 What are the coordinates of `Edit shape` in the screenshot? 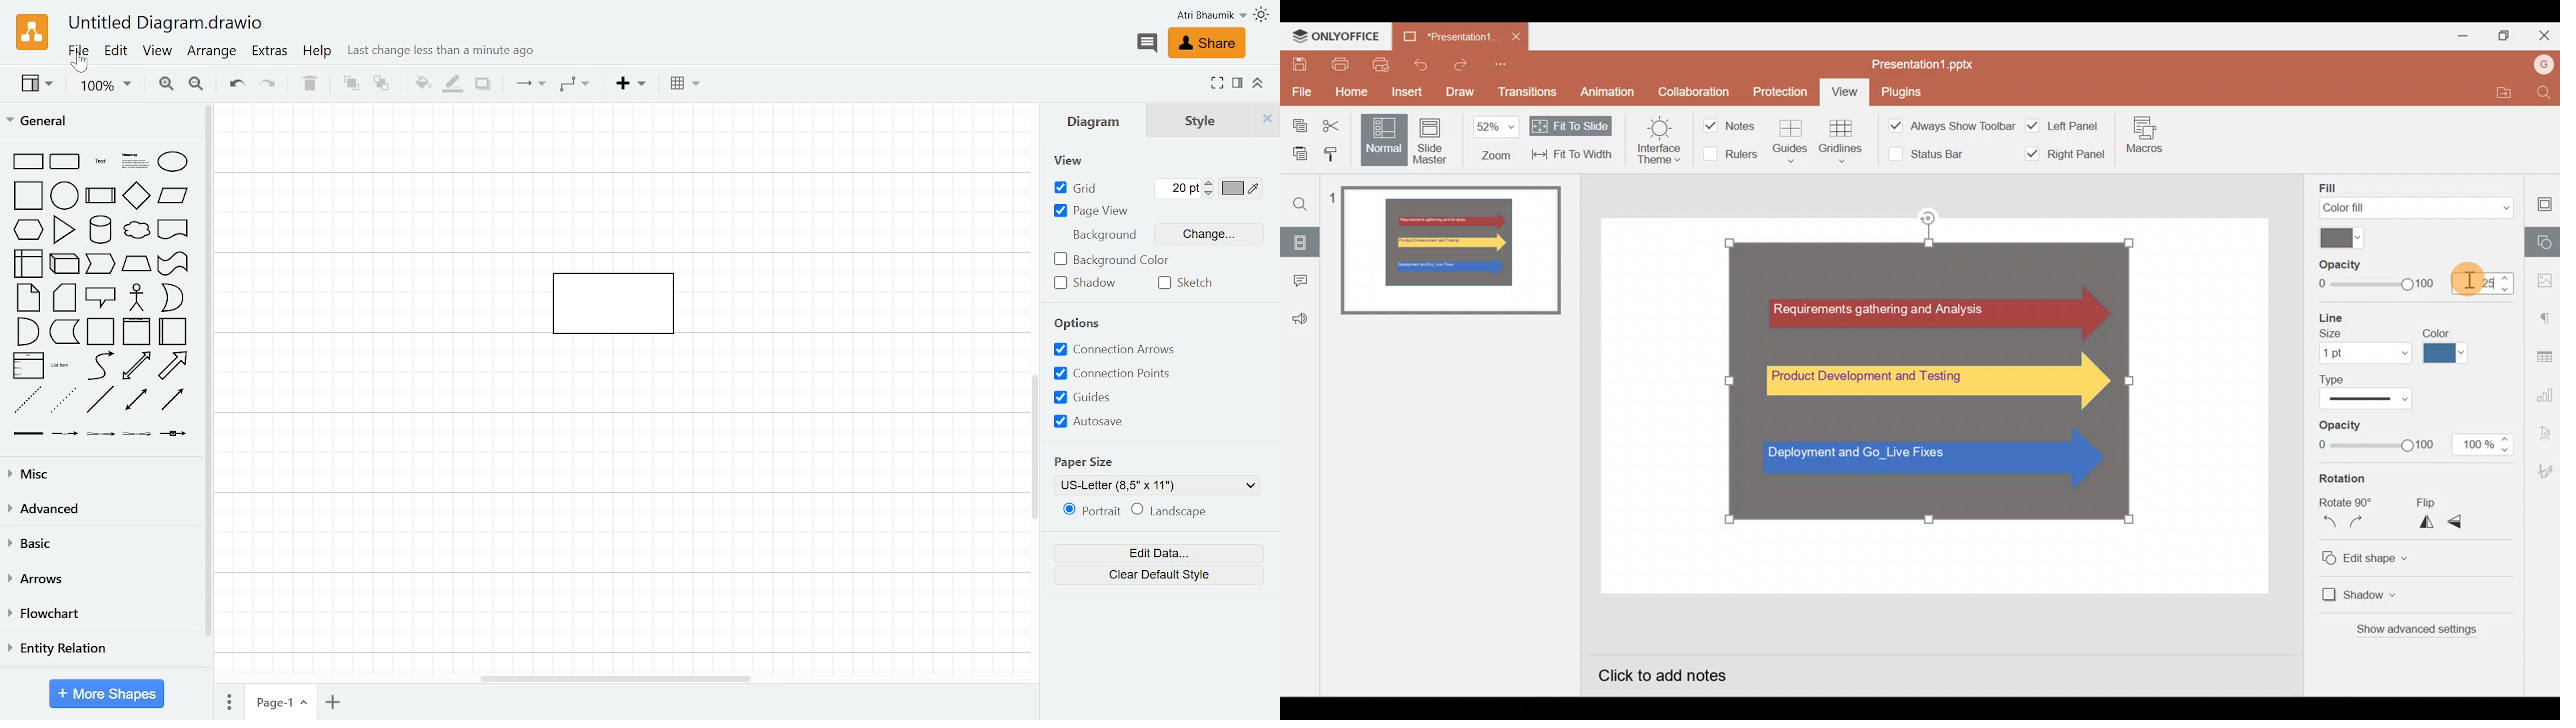 It's located at (2381, 556).